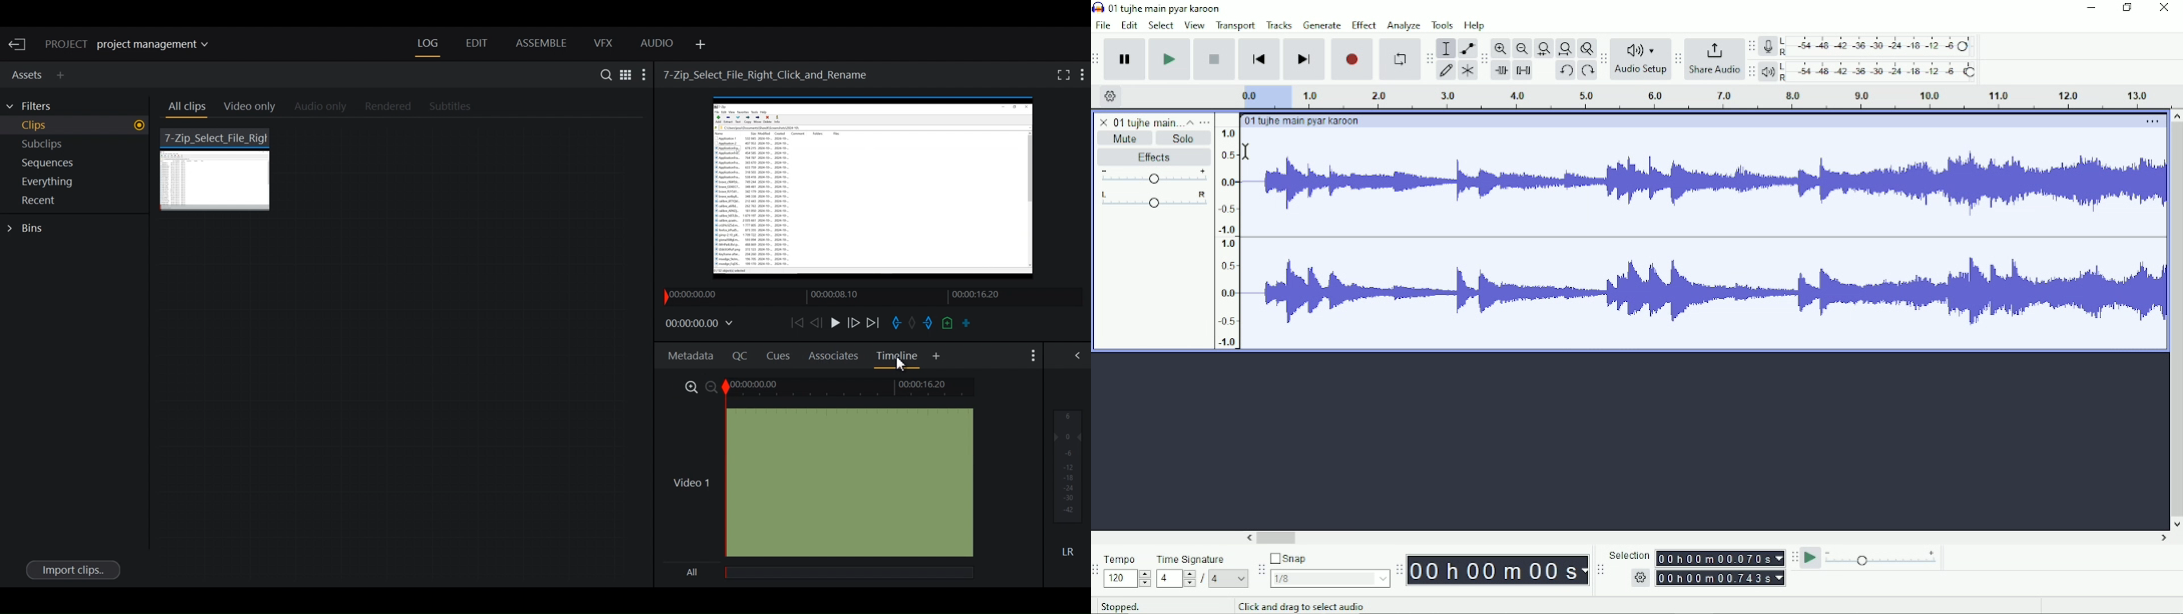 Image resolution: width=2184 pixels, height=616 pixels. I want to click on Cues, so click(778, 356).